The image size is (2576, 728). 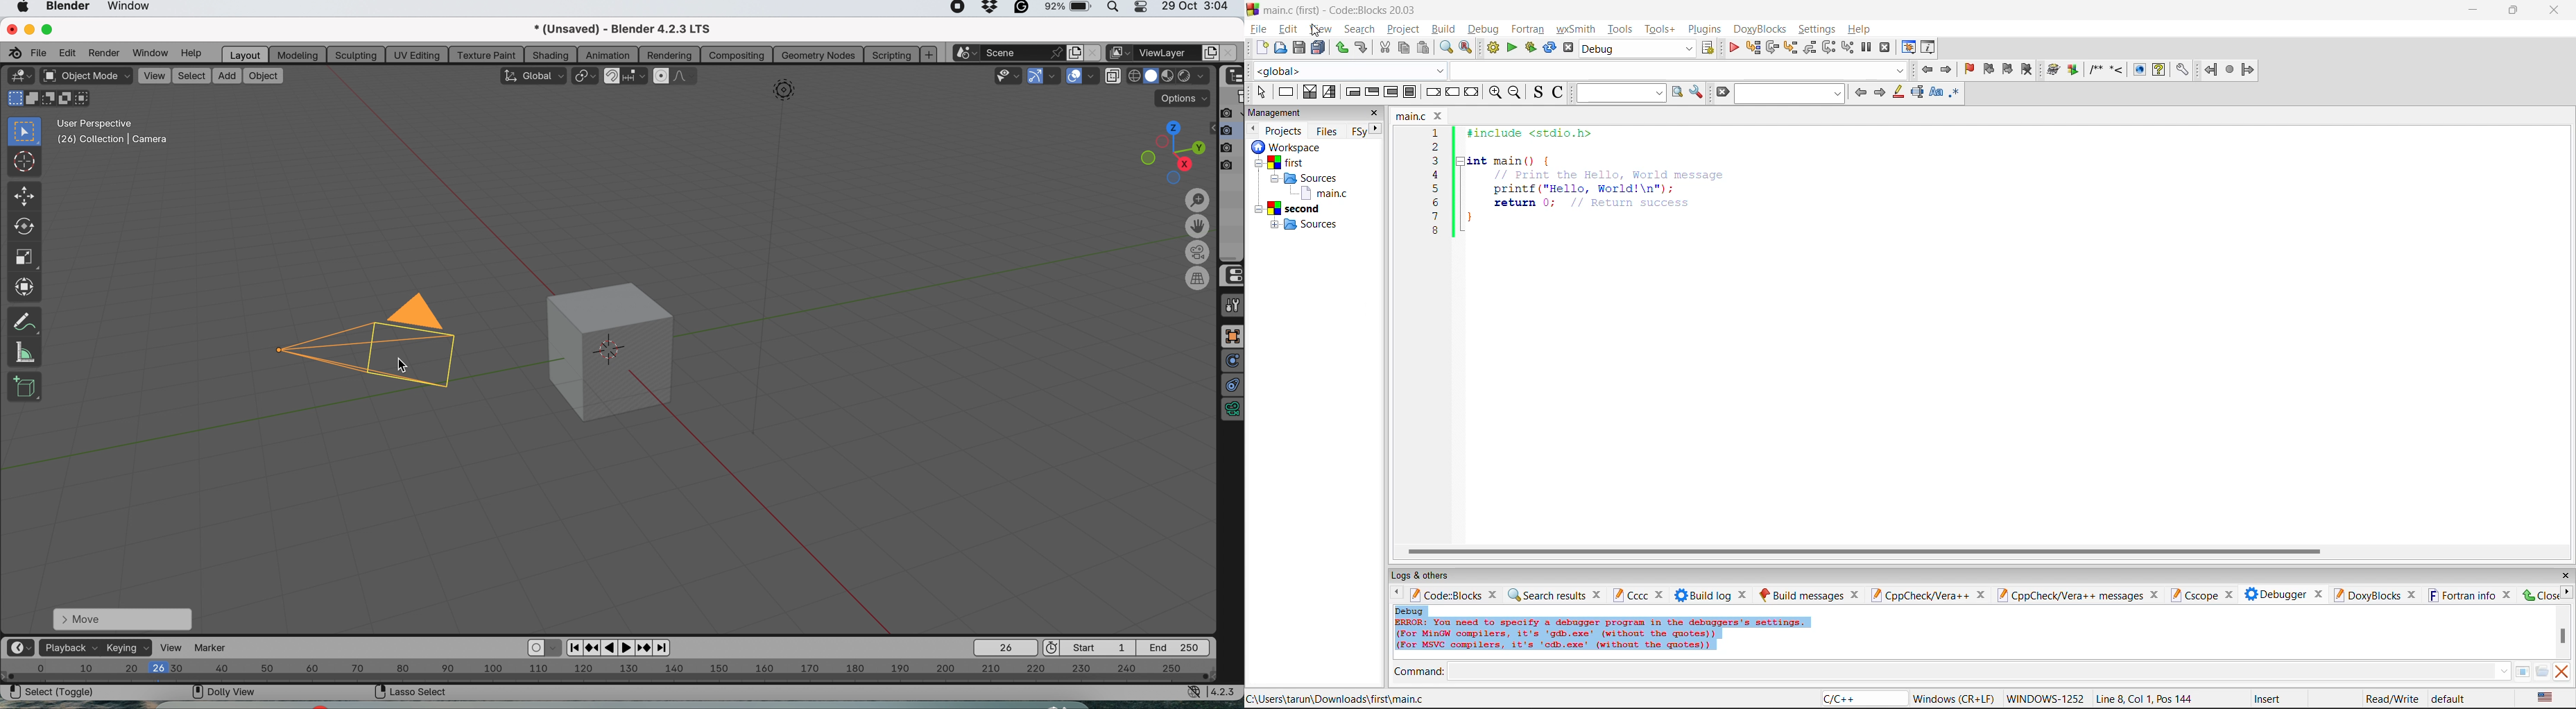 I want to click on zoom out, so click(x=1516, y=93).